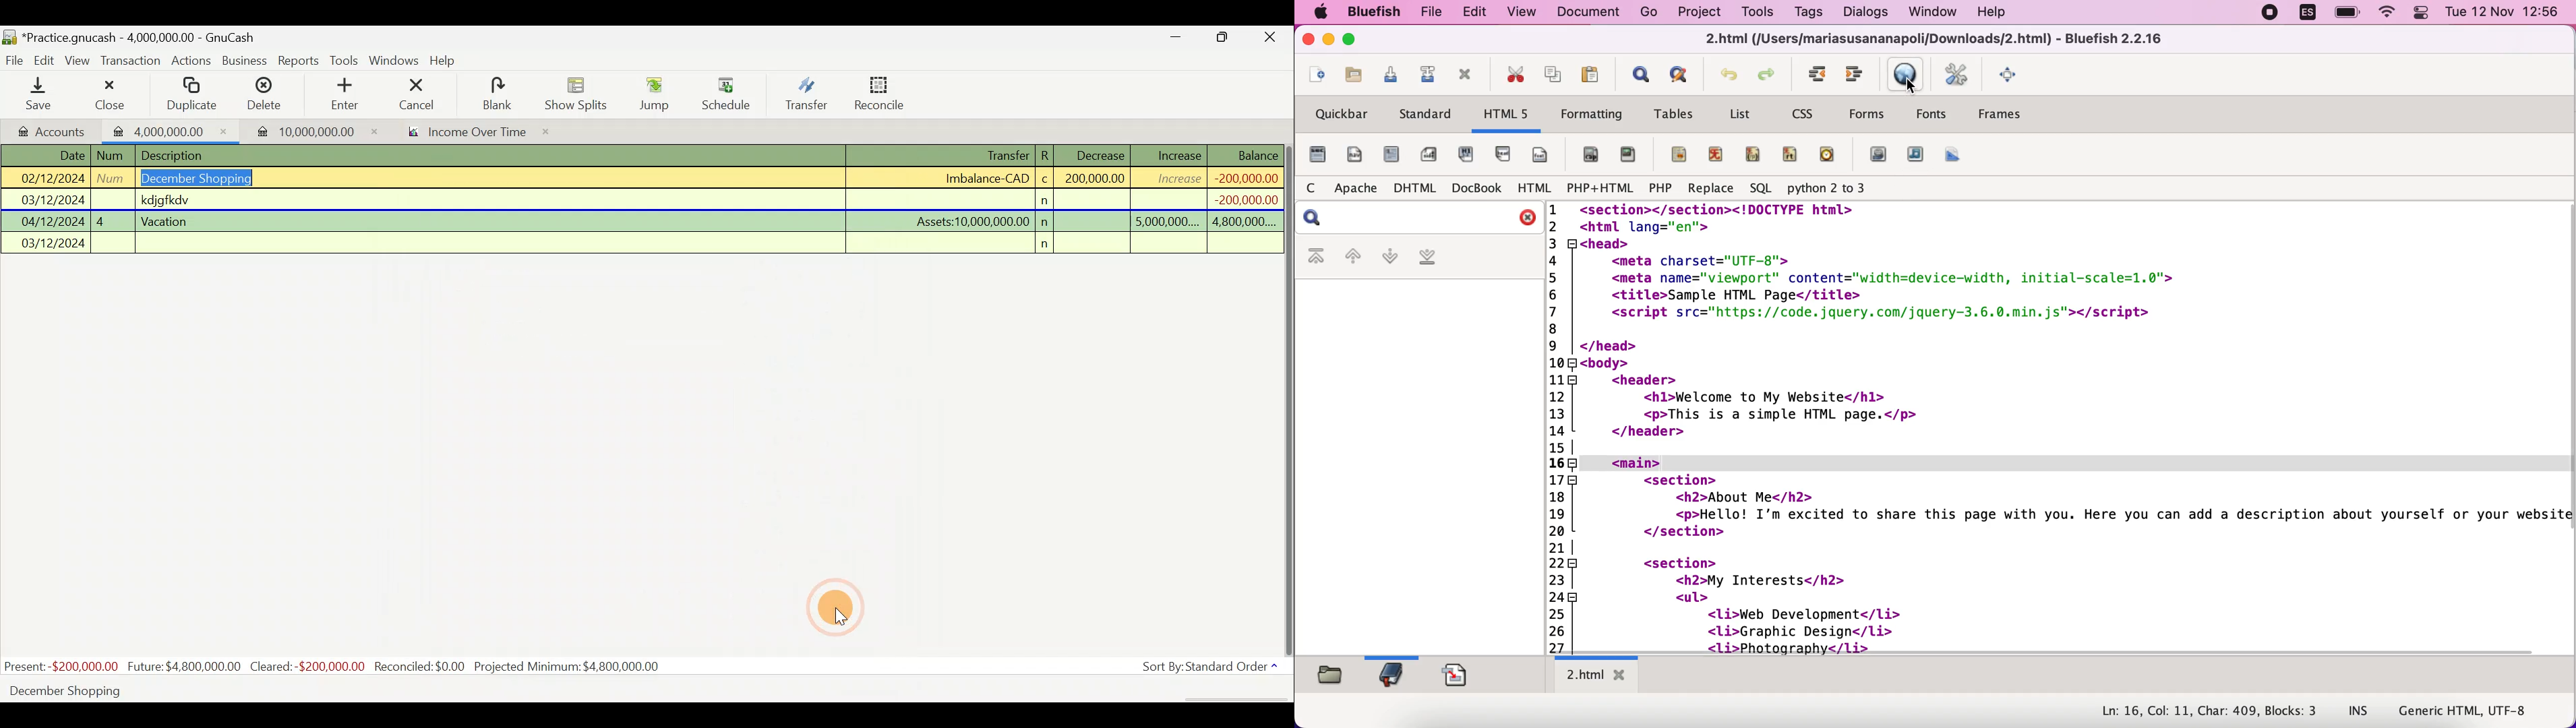  What do you see at coordinates (2273, 13) in the screenshot?
I see `recording stopped` at bounding box center [2273, 13].